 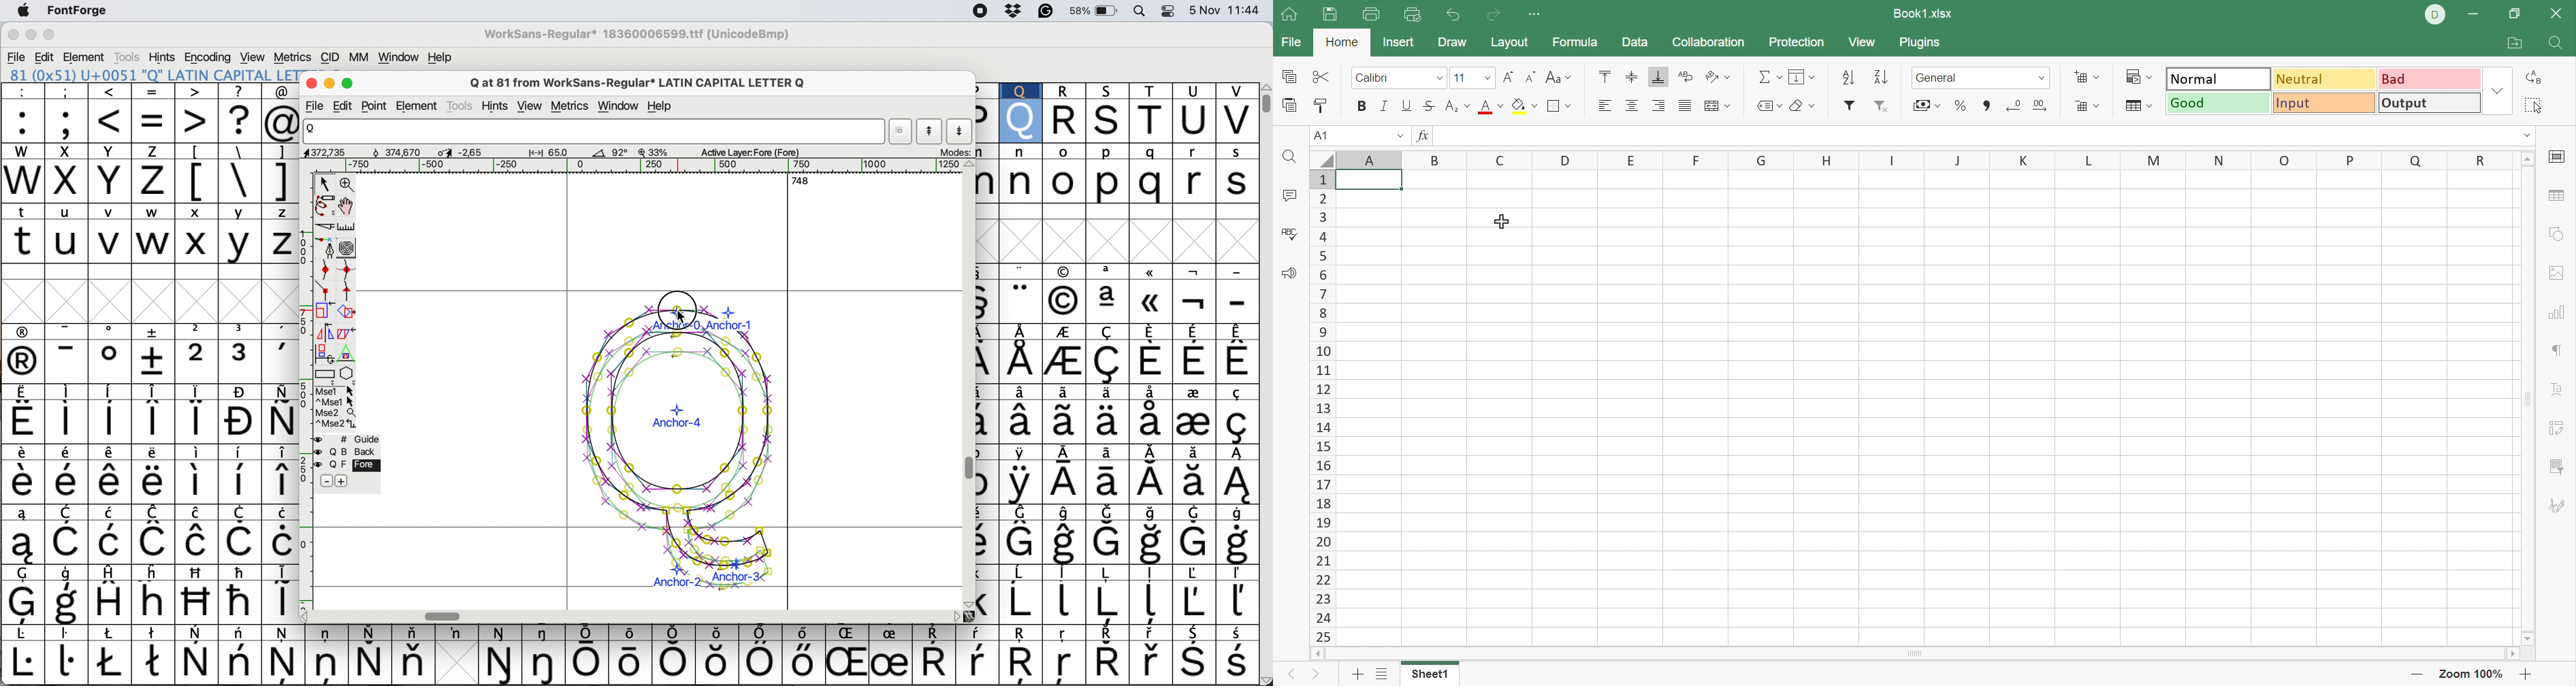 I want to click on add a comer point, so click(x=326, y=291).